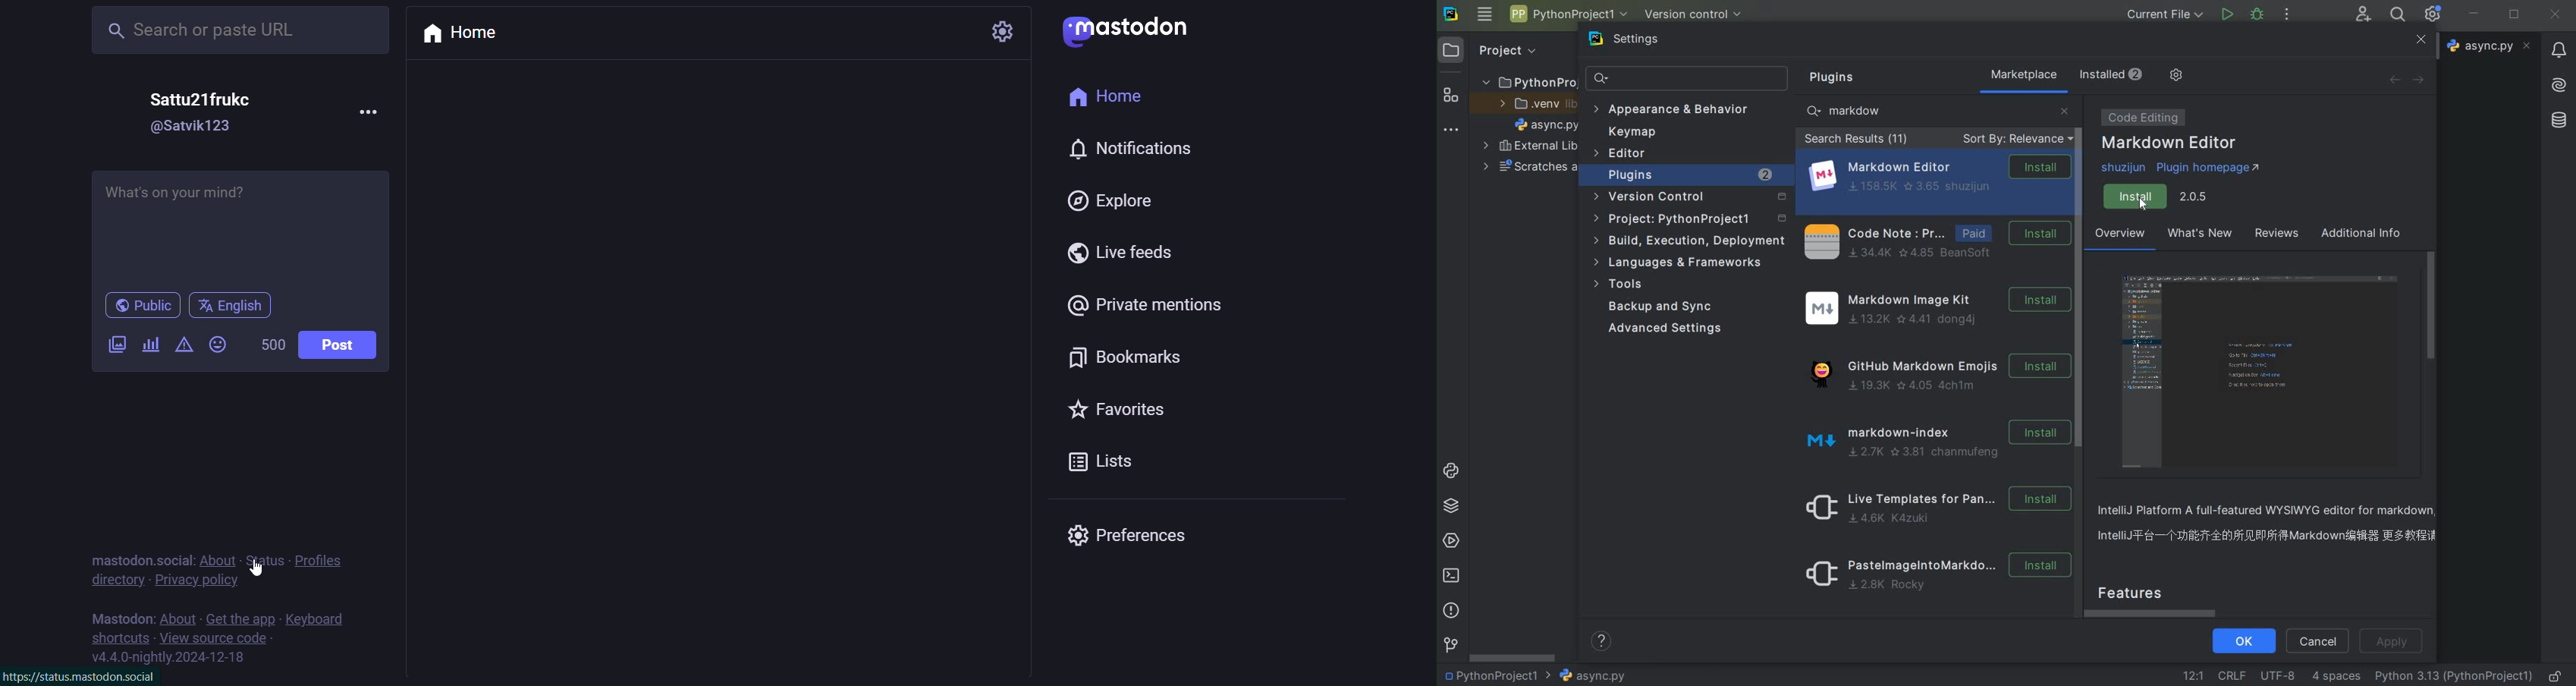 The width and height of the screenshot is (2576, 700). What do you see at coordinates (204, 96) in the screenshot?
I see `name` at bounding box center [204, 96].